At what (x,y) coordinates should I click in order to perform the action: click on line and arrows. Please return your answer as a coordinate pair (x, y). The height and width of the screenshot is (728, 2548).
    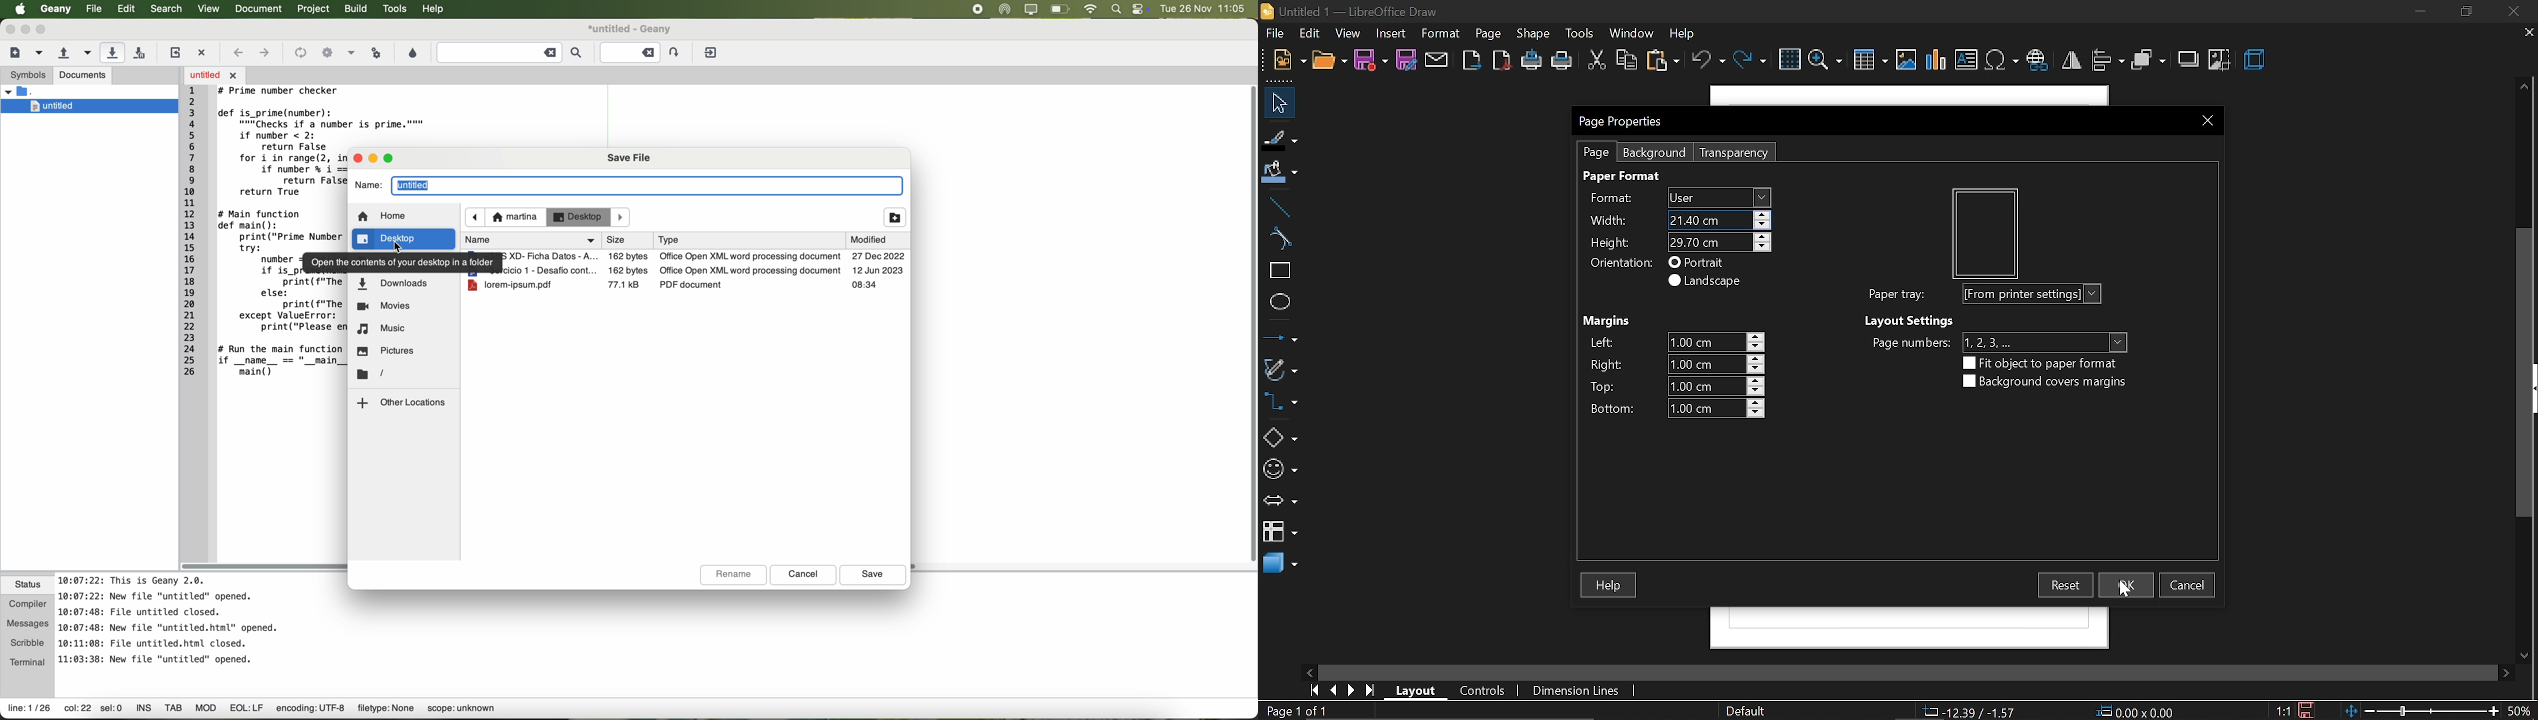
    Looking at the image, I should click on (1280, 338).